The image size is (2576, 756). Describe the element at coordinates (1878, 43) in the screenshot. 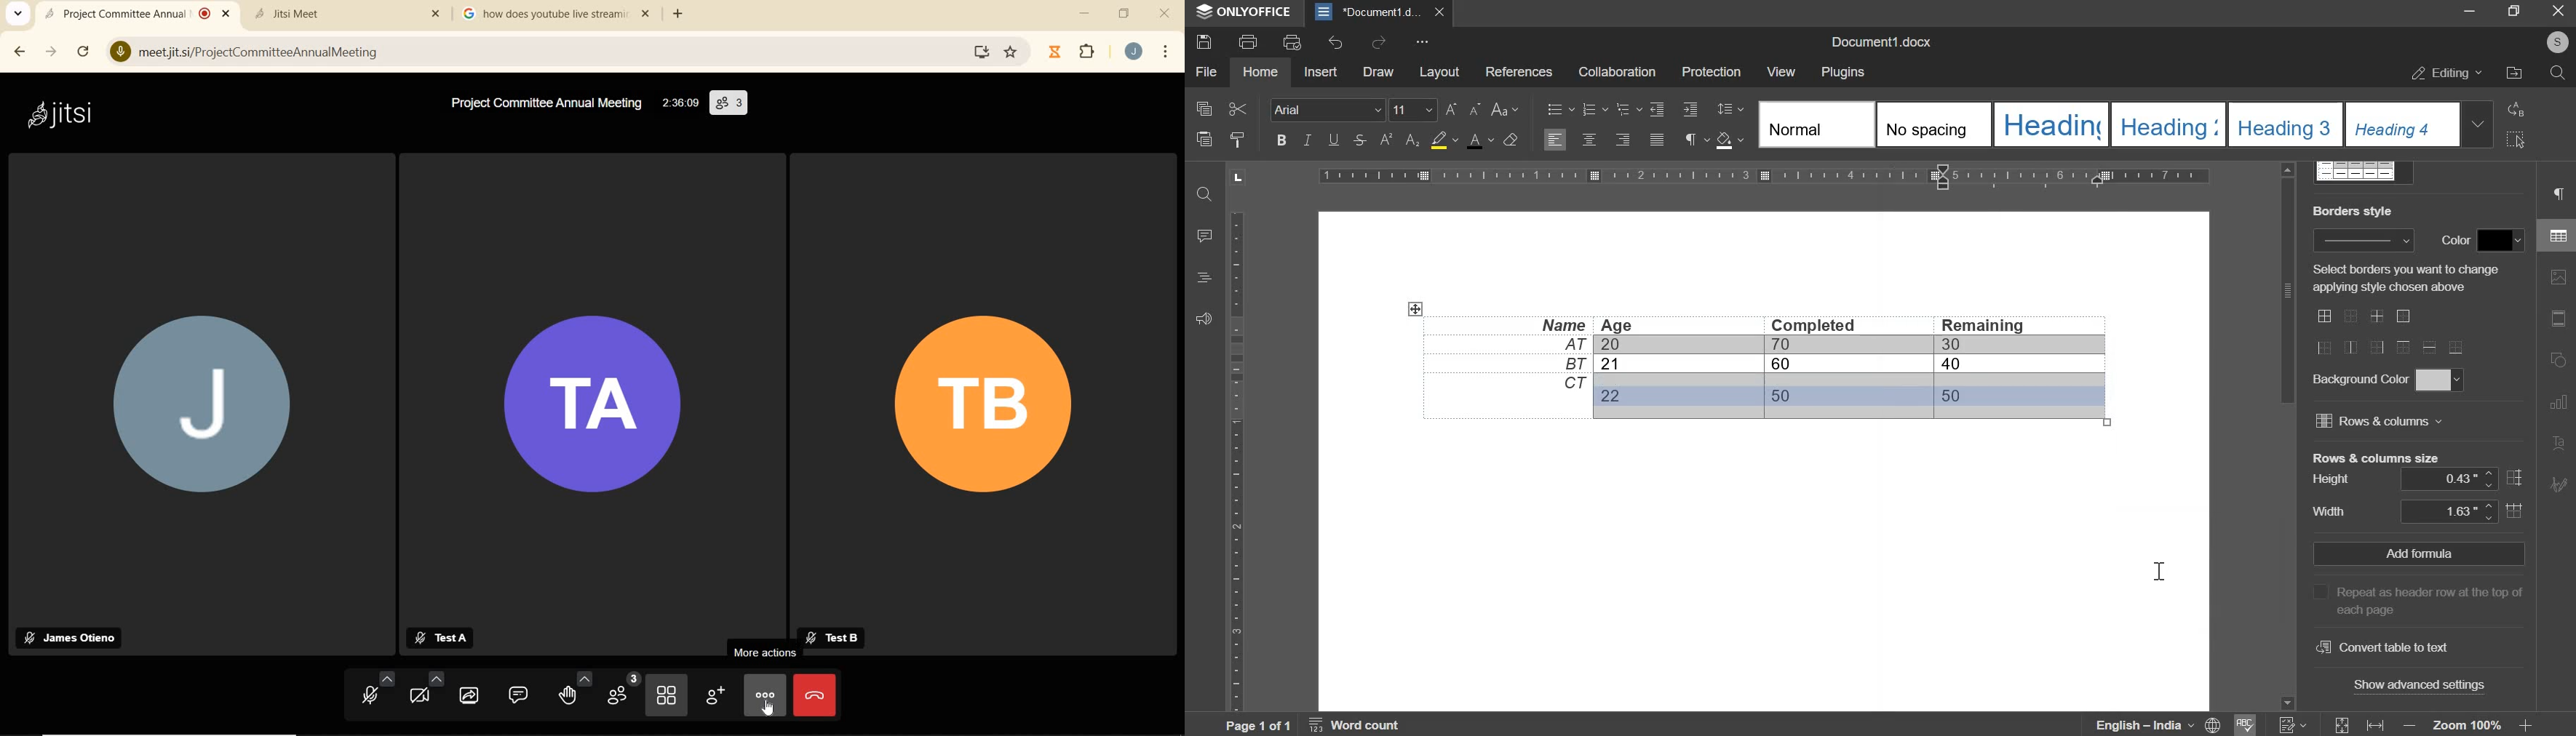

I see `document name` at that location.